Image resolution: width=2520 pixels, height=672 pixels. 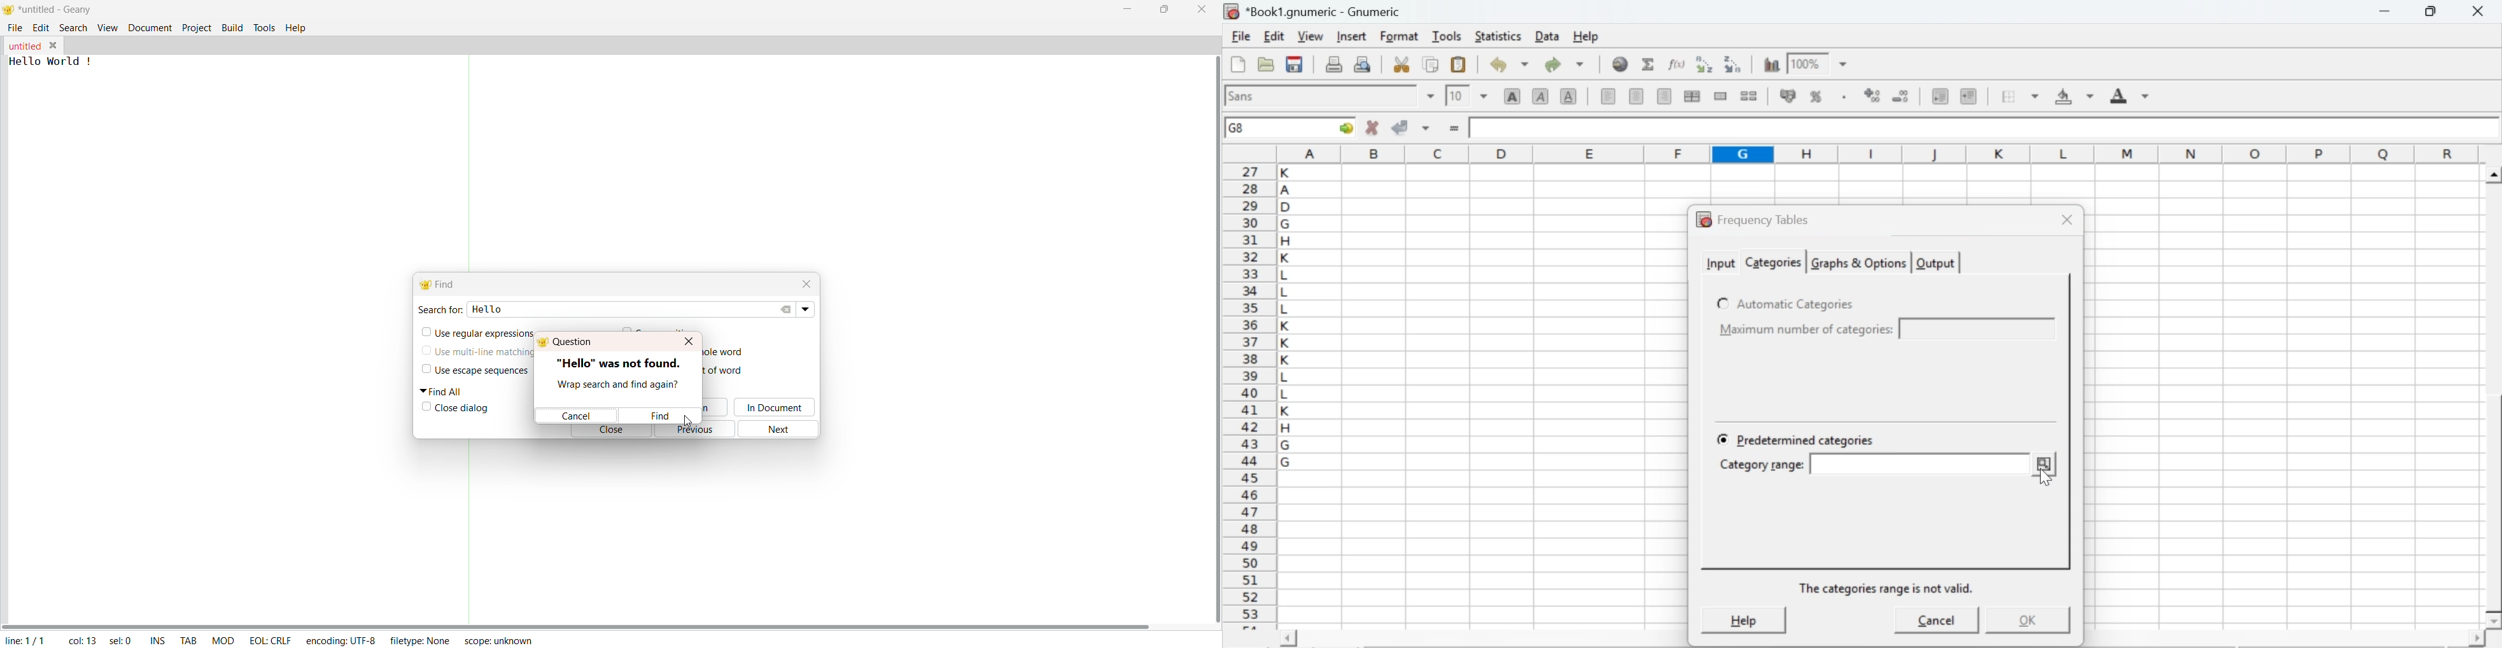 What do you see at coordinates (1460, 65) in the screenshot?
I see `paste` at bounding box center [1460, 65].